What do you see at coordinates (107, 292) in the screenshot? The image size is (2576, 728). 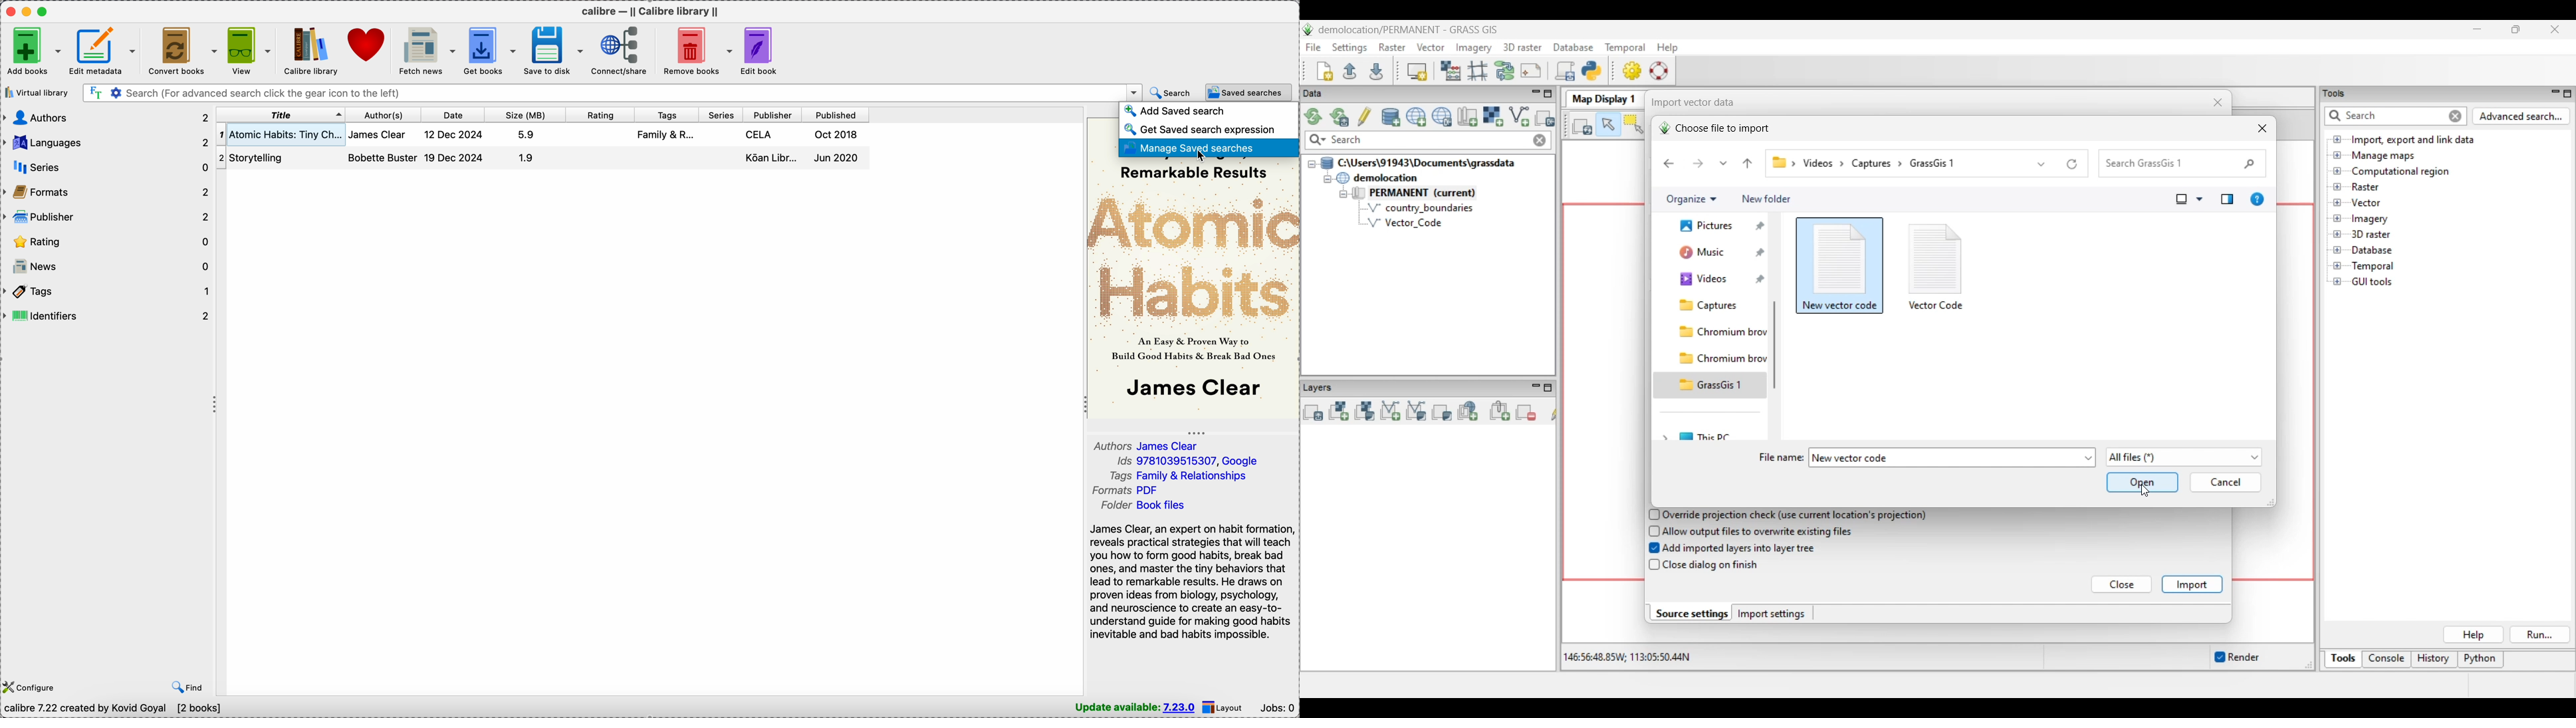 I see `tags` at bounding box center [107, 292].